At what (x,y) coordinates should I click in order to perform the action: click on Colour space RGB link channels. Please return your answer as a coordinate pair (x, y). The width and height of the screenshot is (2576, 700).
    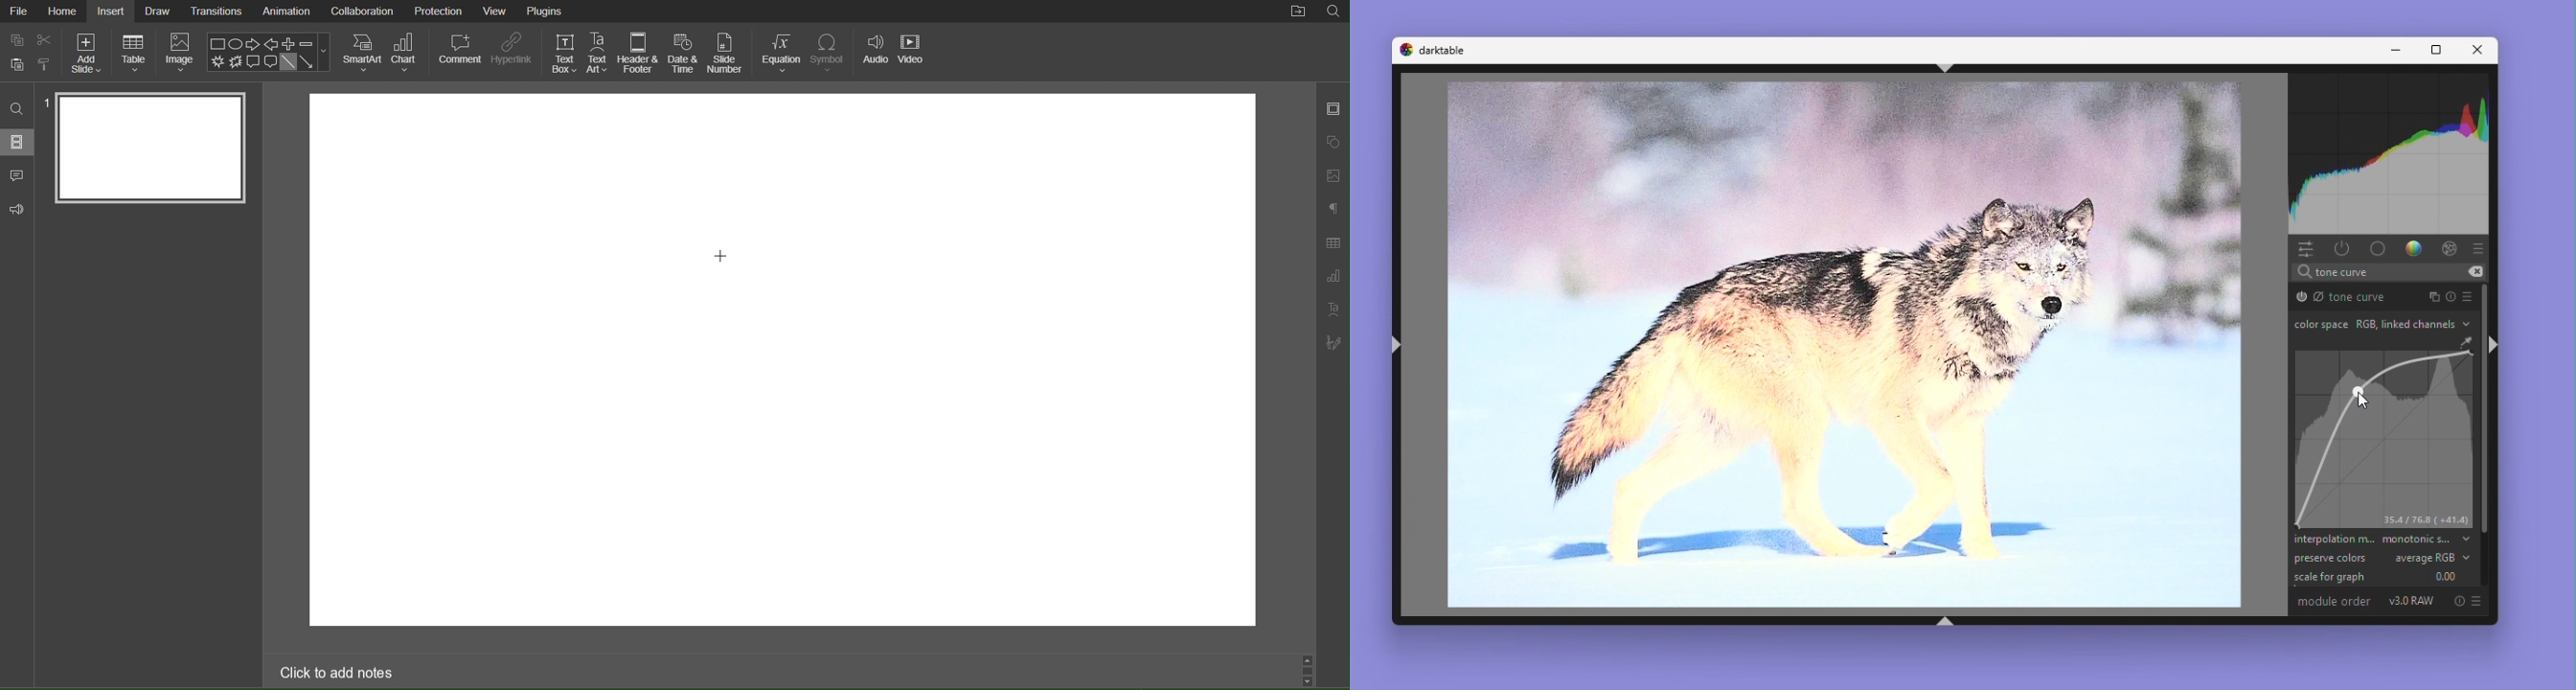
    Looking at the image, I should click on (2381, 324).